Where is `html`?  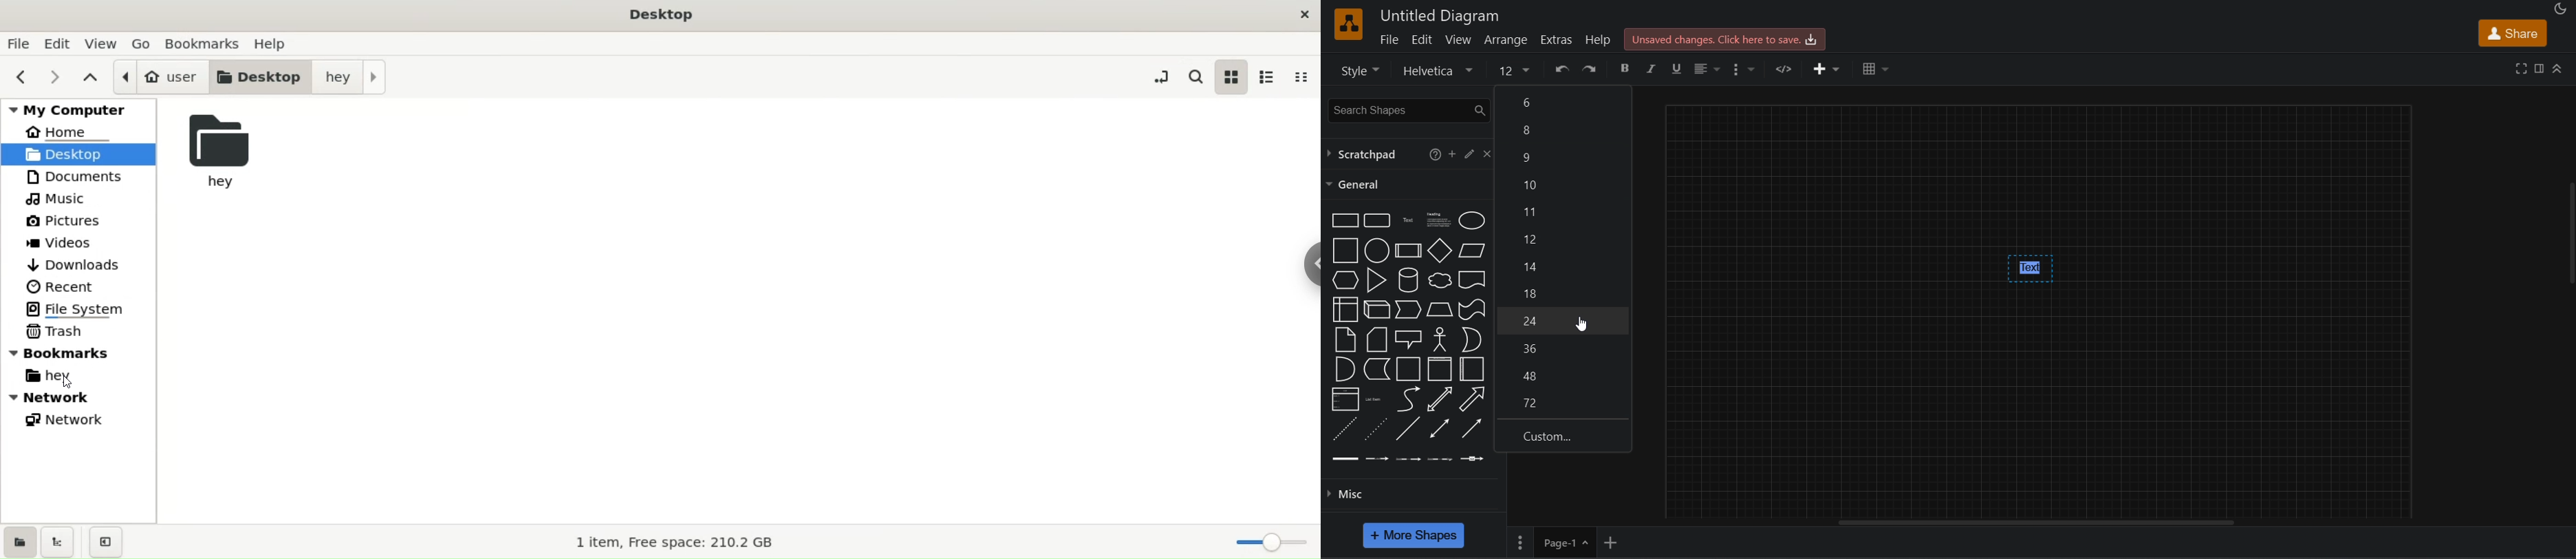
html is located at coordinates (1786, 68).